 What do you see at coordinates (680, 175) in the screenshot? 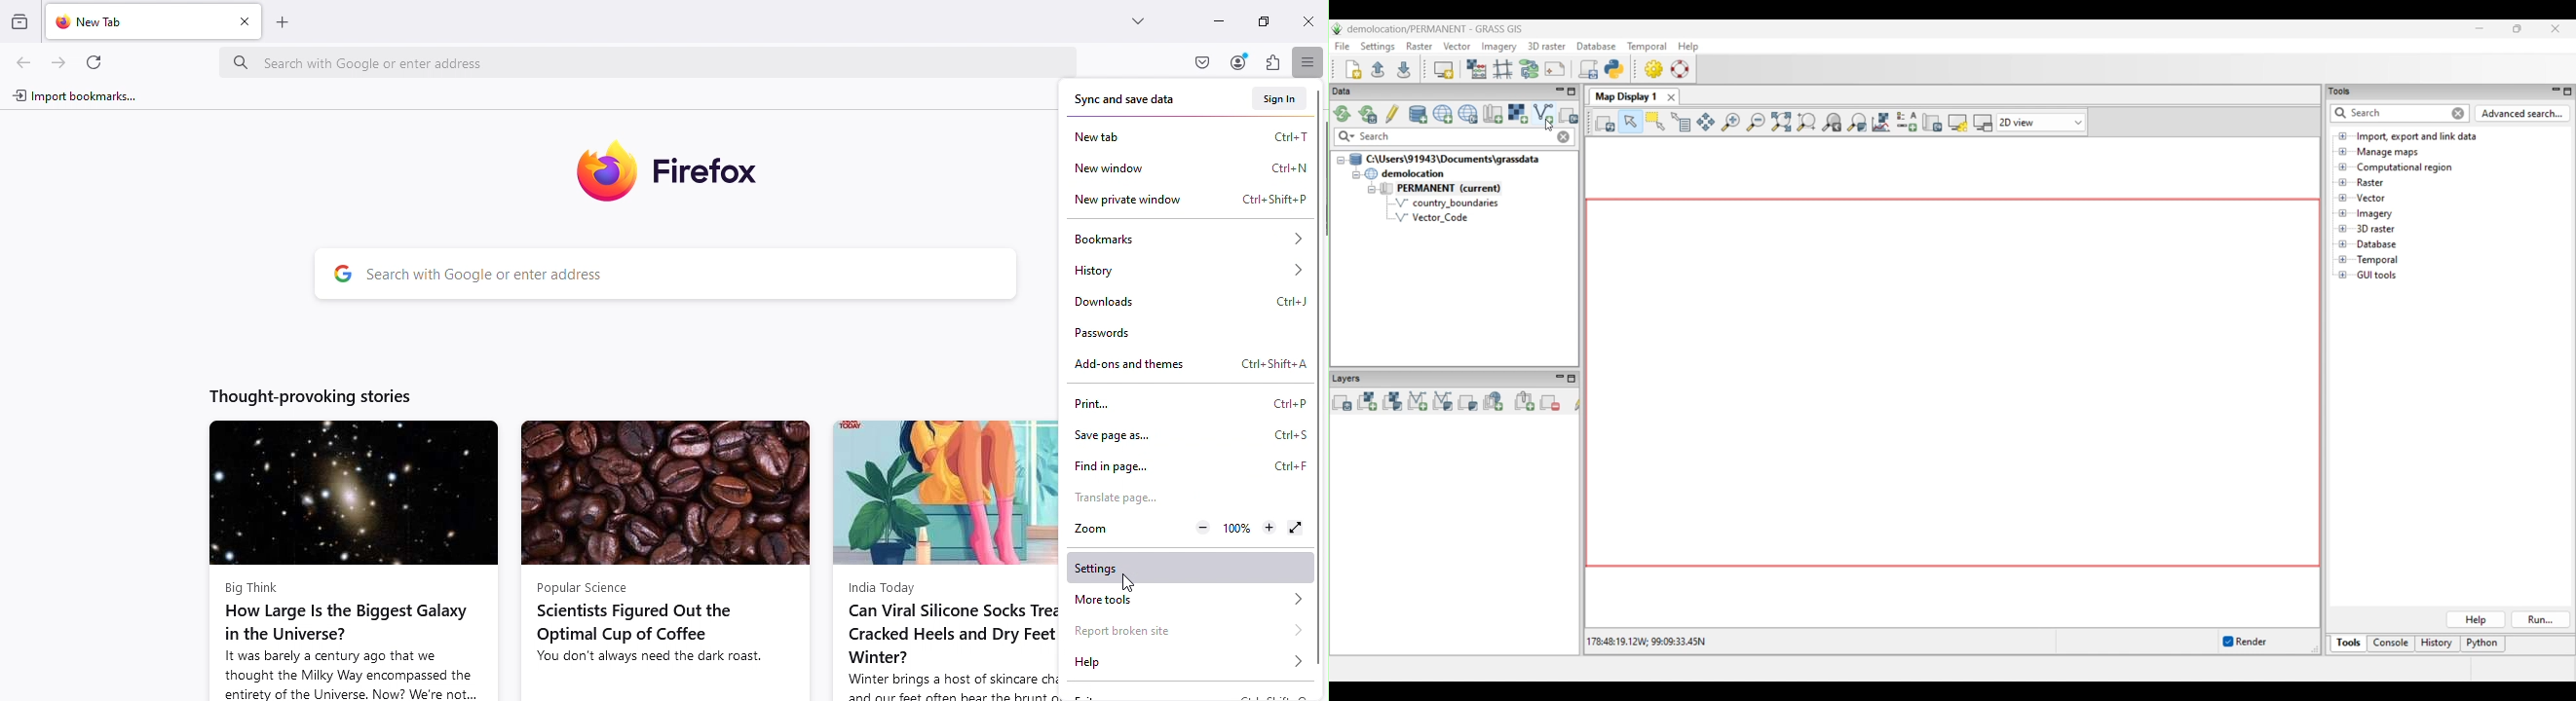
I see `Firefox icon` at bounding box center [680, 175].